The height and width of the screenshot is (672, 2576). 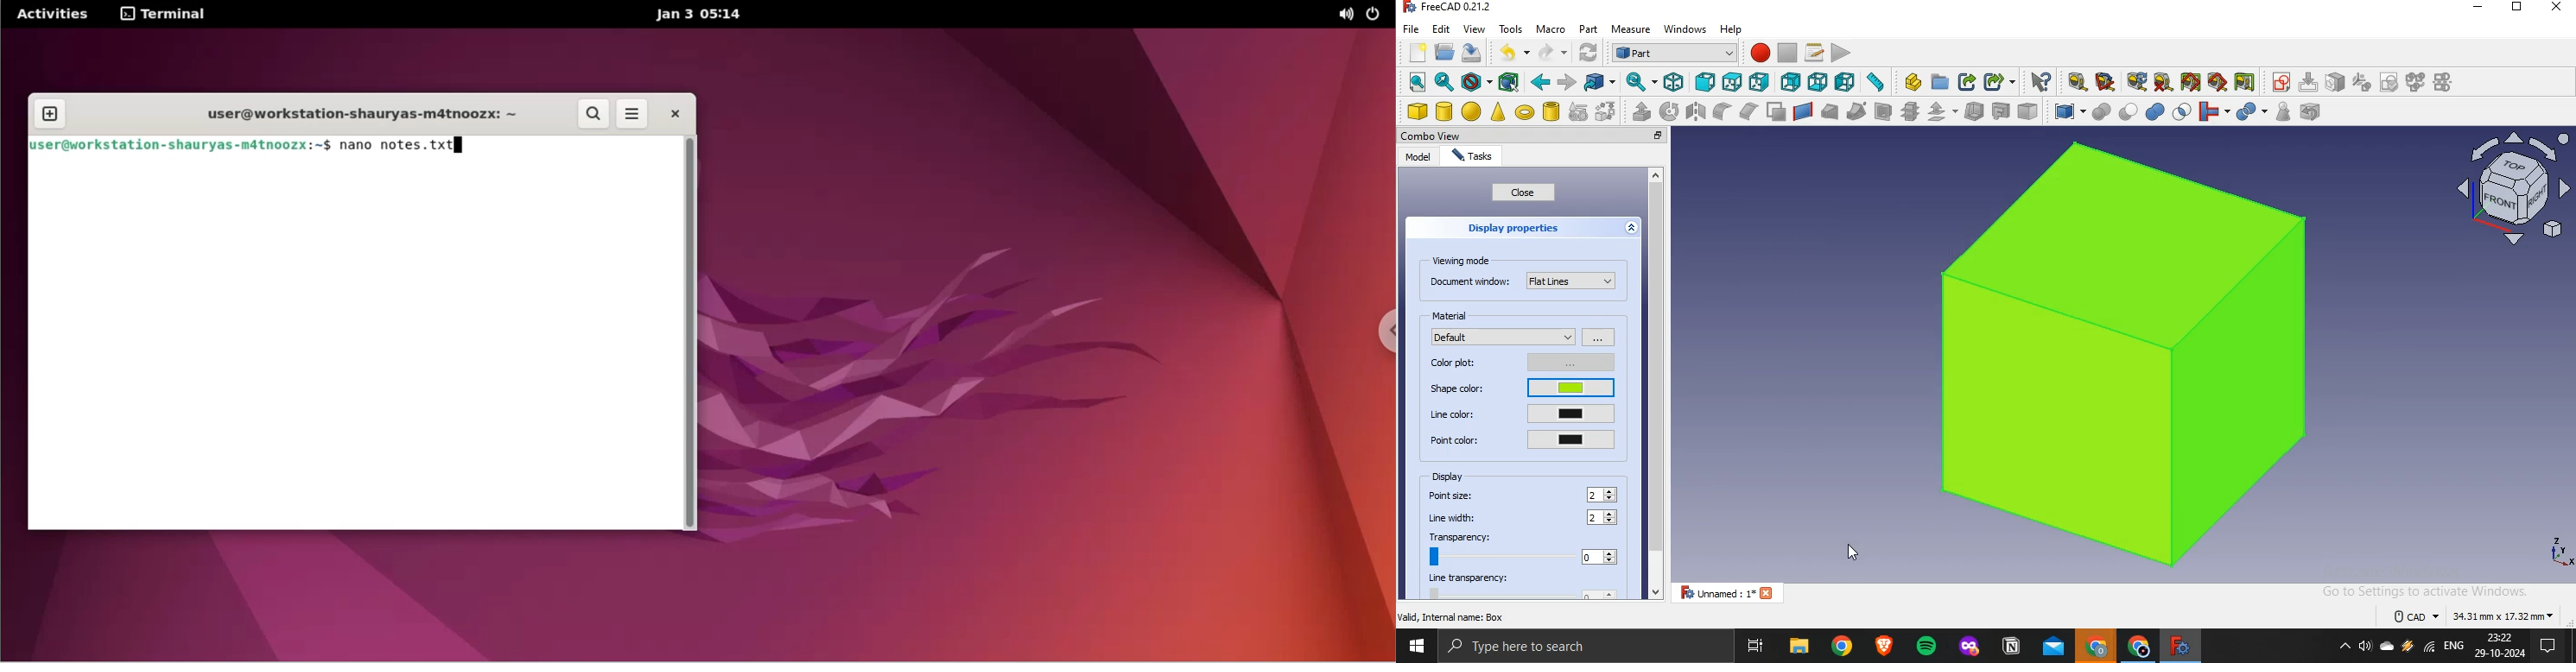 I want to click on clear all, so click(x=2163, y=82).